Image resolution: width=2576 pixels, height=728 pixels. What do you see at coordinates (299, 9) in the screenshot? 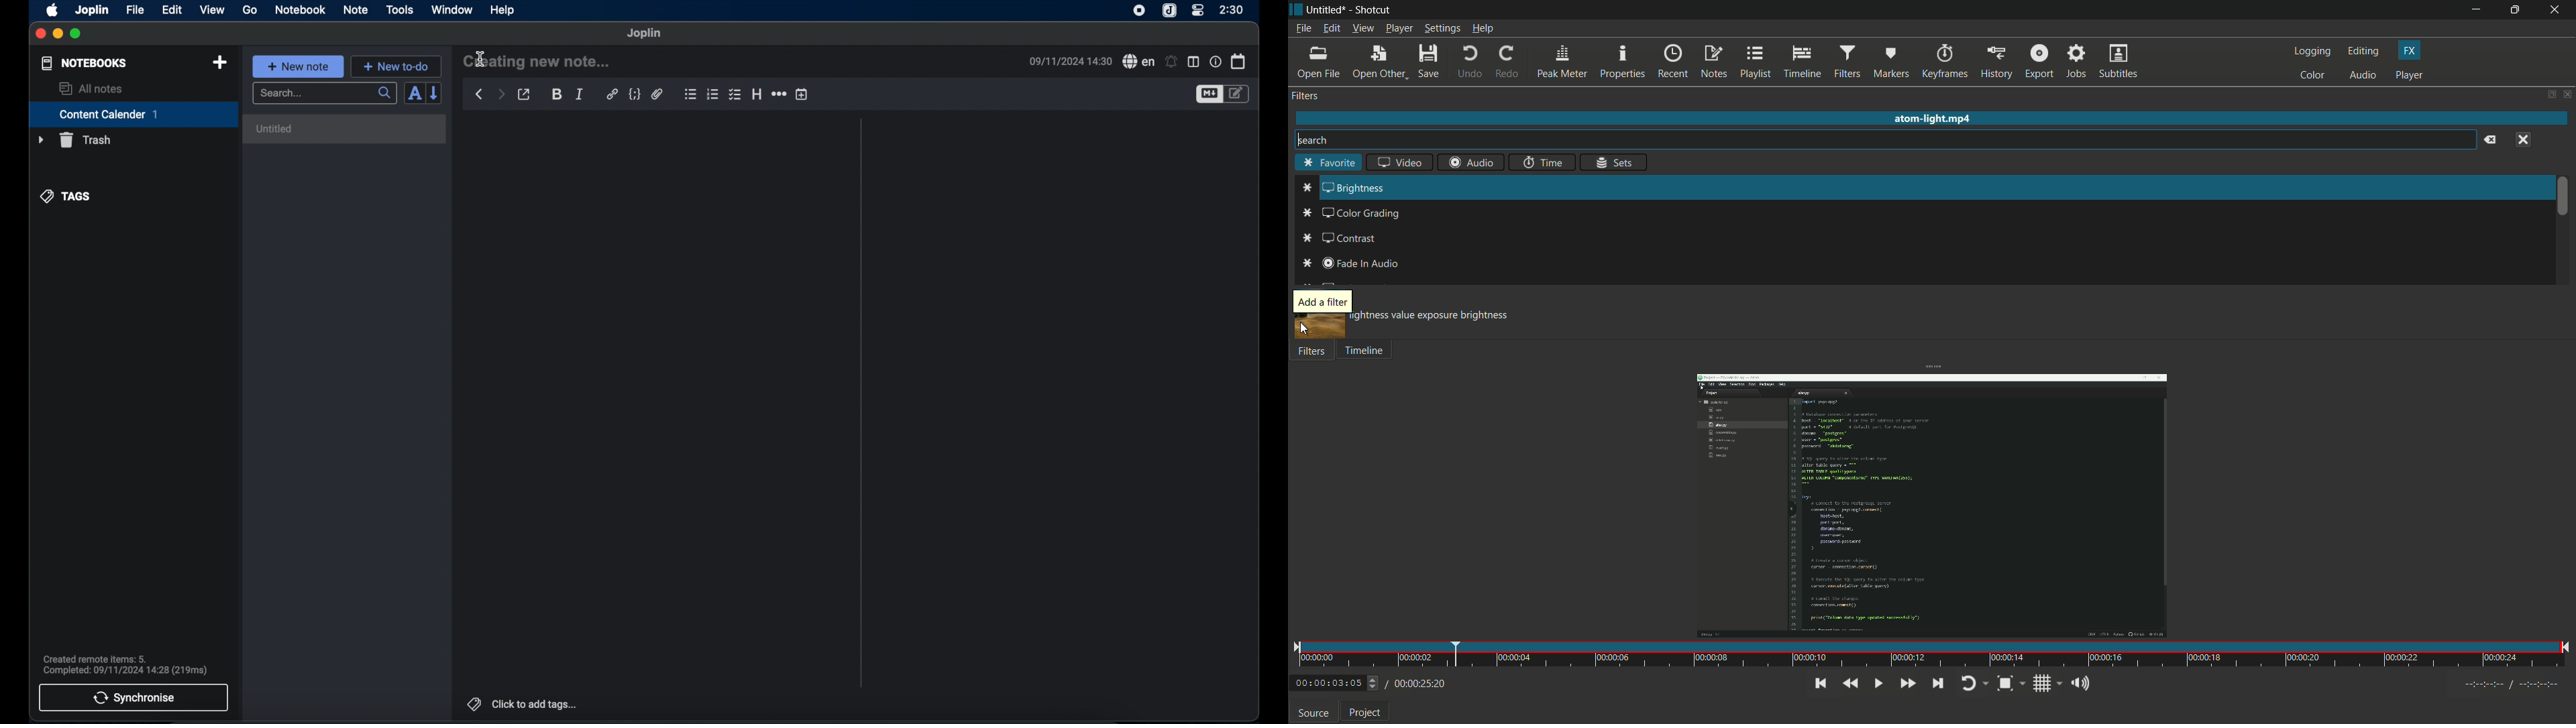
I see `notebook` at bounding box center [299, 9].